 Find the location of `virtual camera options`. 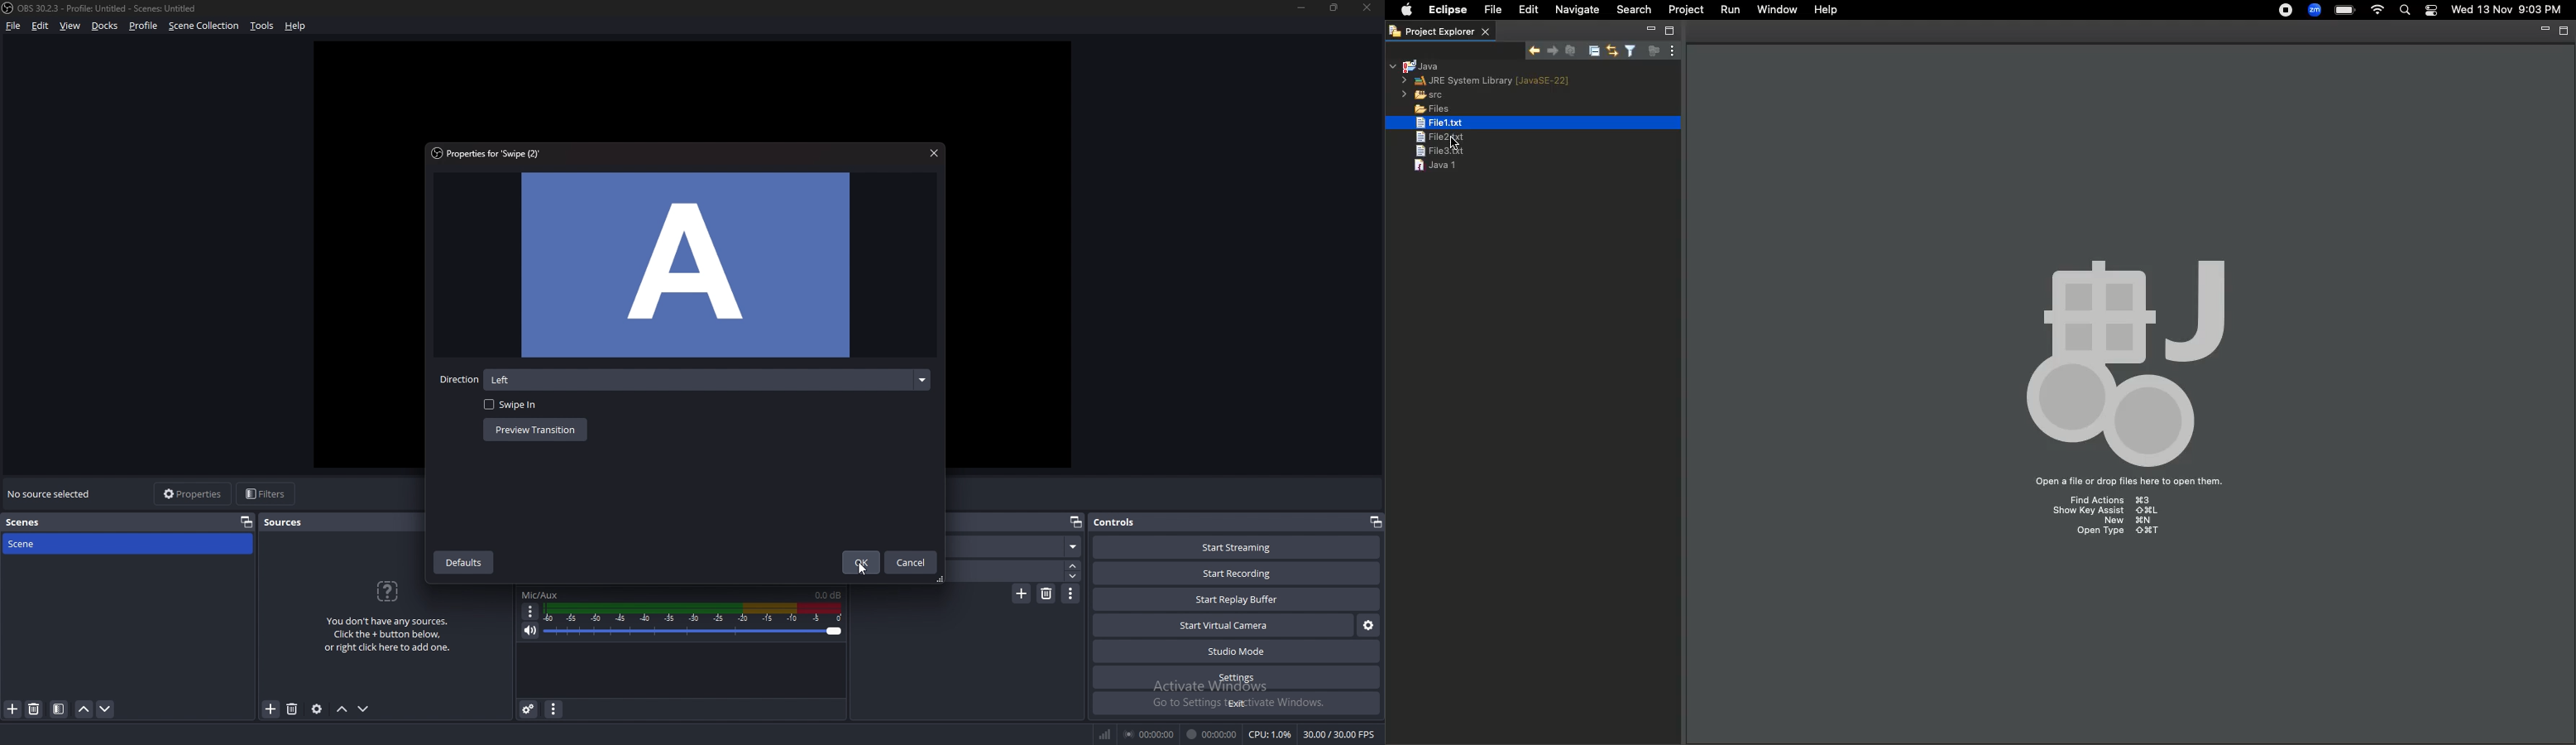

virtual camera options is located at coordinates (1369, 624).